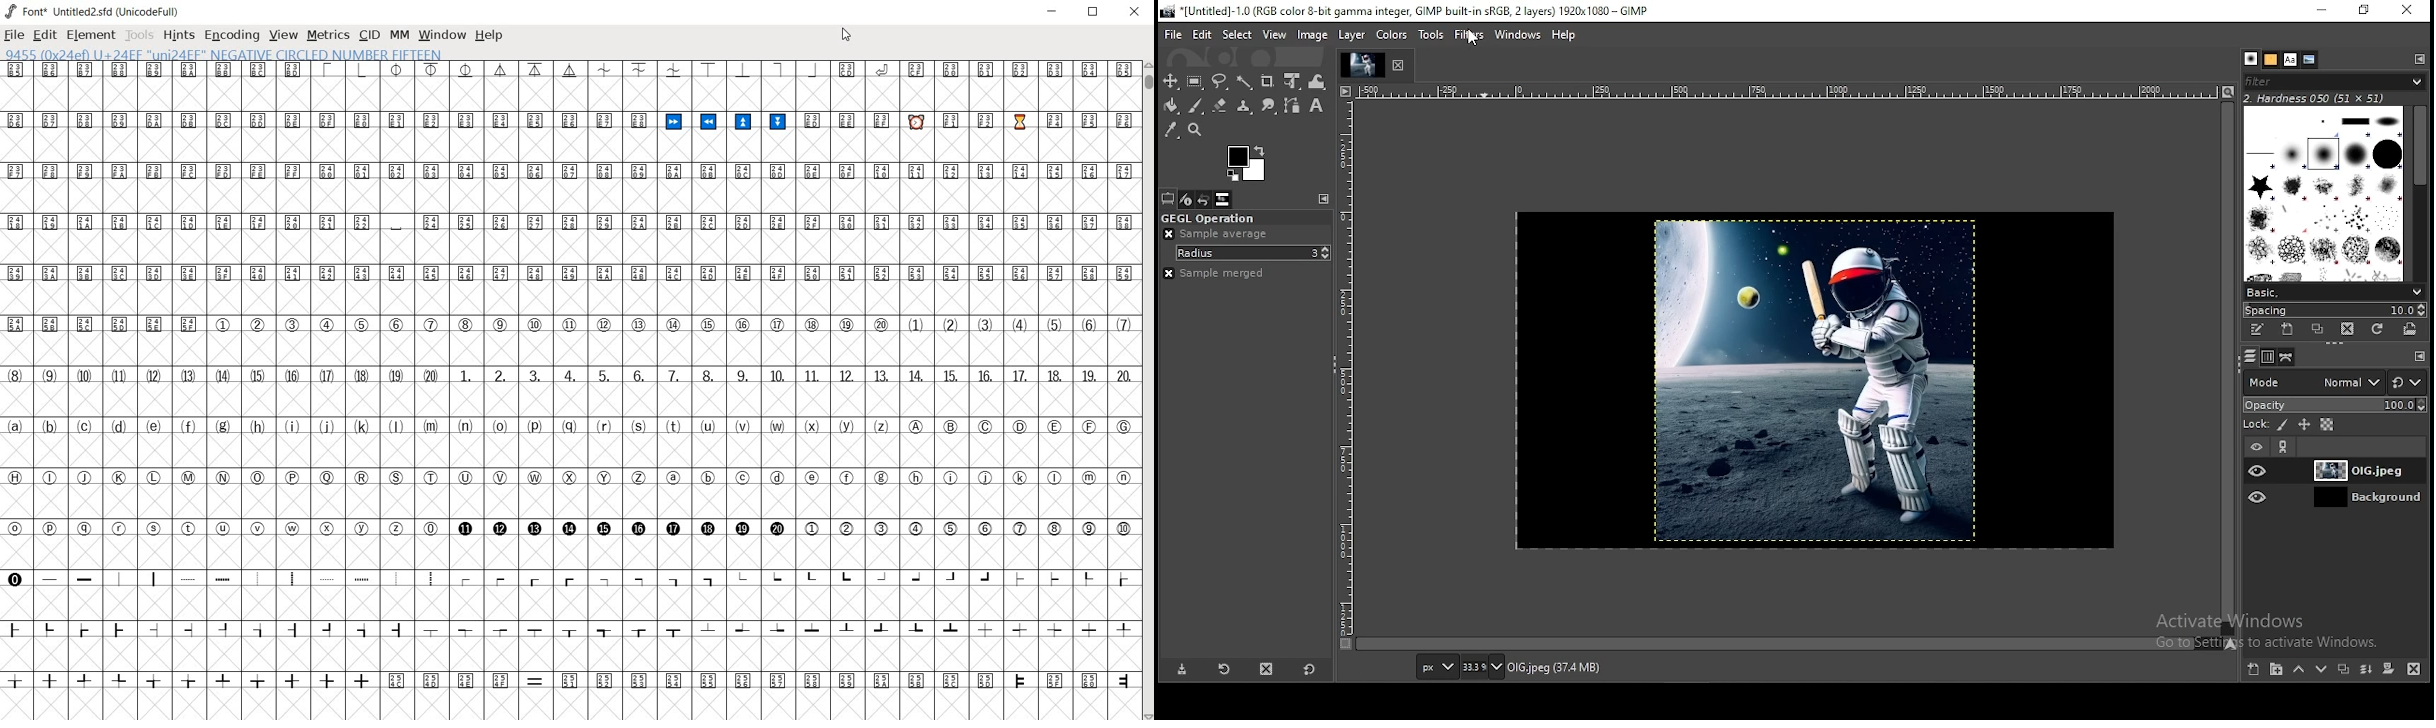 This screenshot has height=728, width=2436. What do you see at coordinates (2414, 670) in the screenshot?
I see `delete this layer` at bounding box center [2414, 670].